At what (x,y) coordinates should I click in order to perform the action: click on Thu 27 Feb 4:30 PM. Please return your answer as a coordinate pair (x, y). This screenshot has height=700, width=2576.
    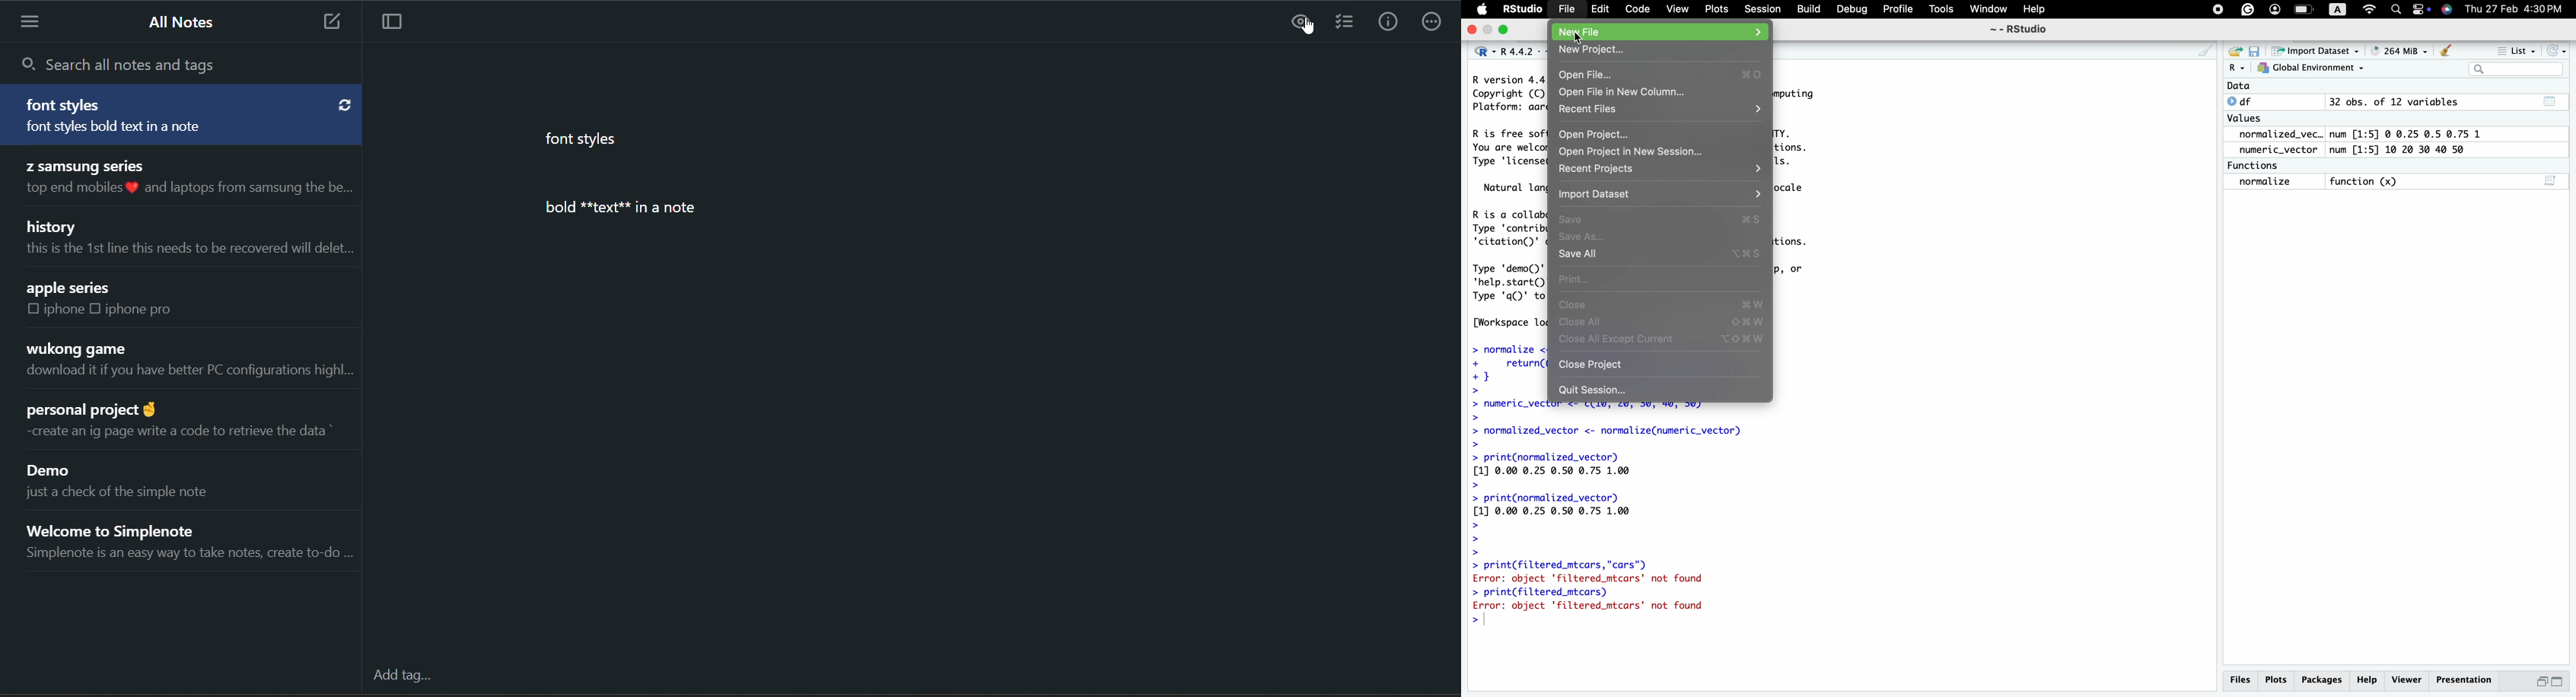
    Looking at the image, I should click on (2518, 9).